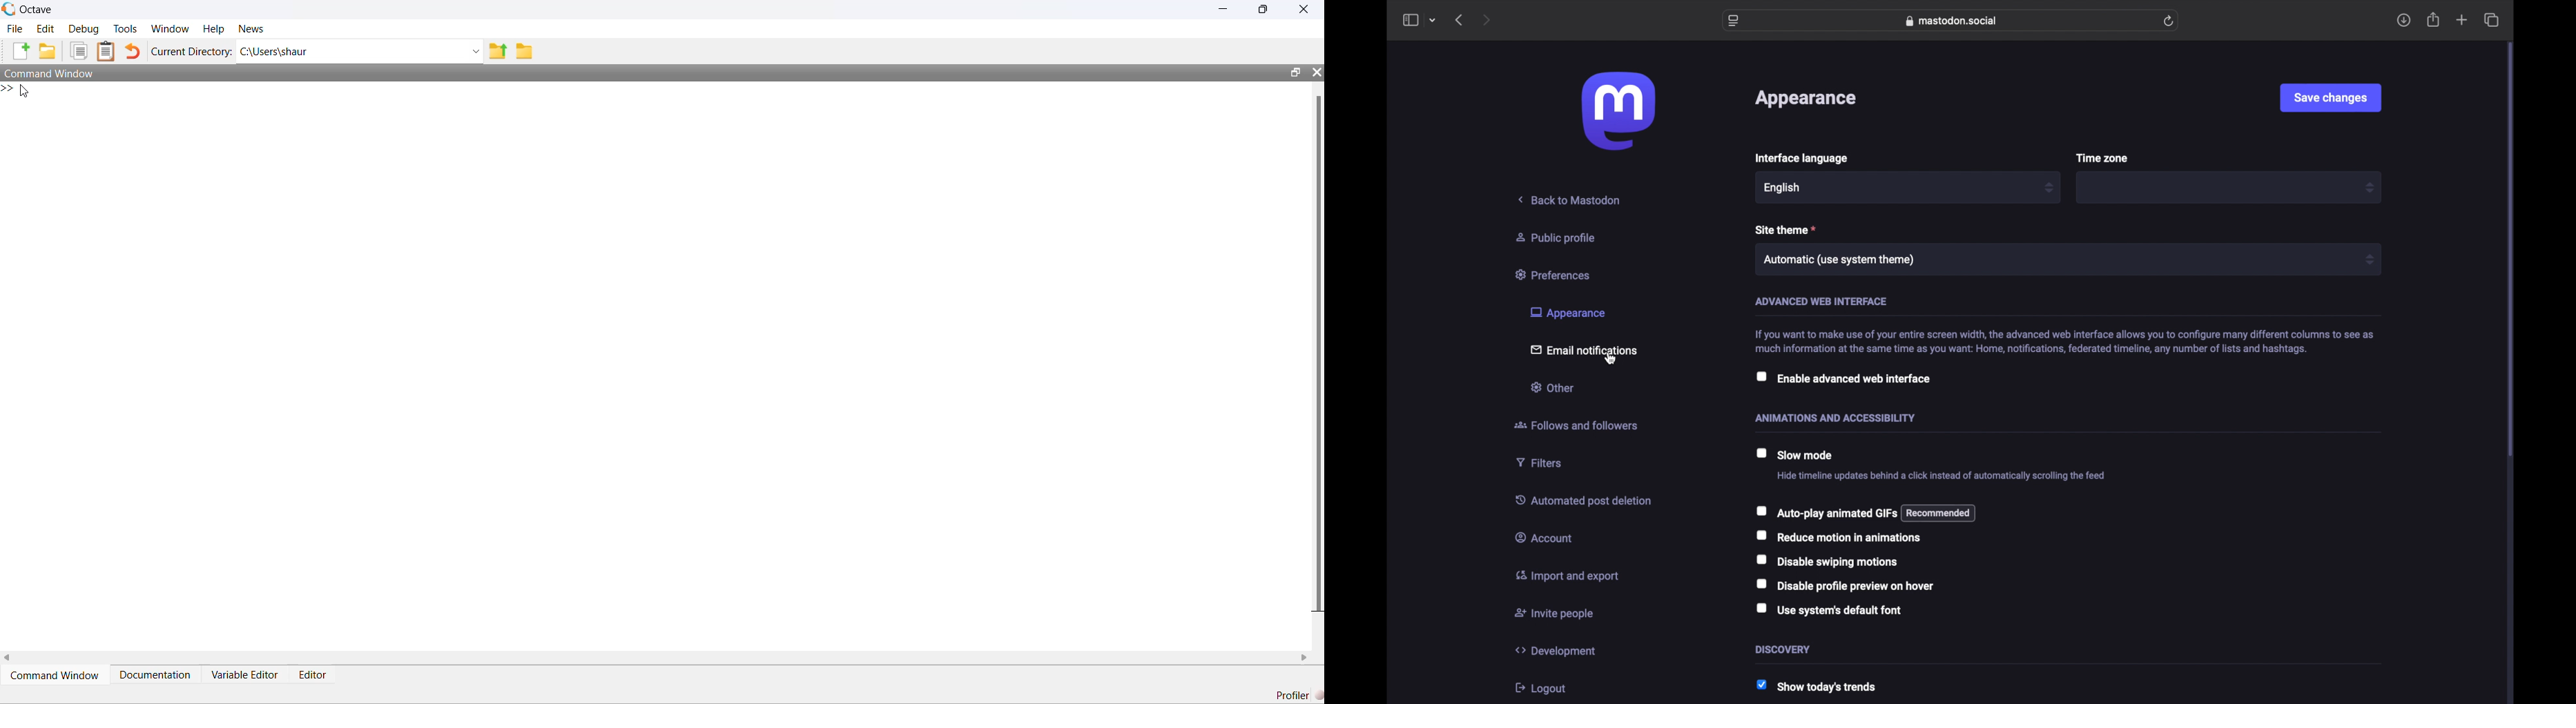  Describe the element at coordinates (1801, 158) in the screenshot. I see `interface language` at that location.